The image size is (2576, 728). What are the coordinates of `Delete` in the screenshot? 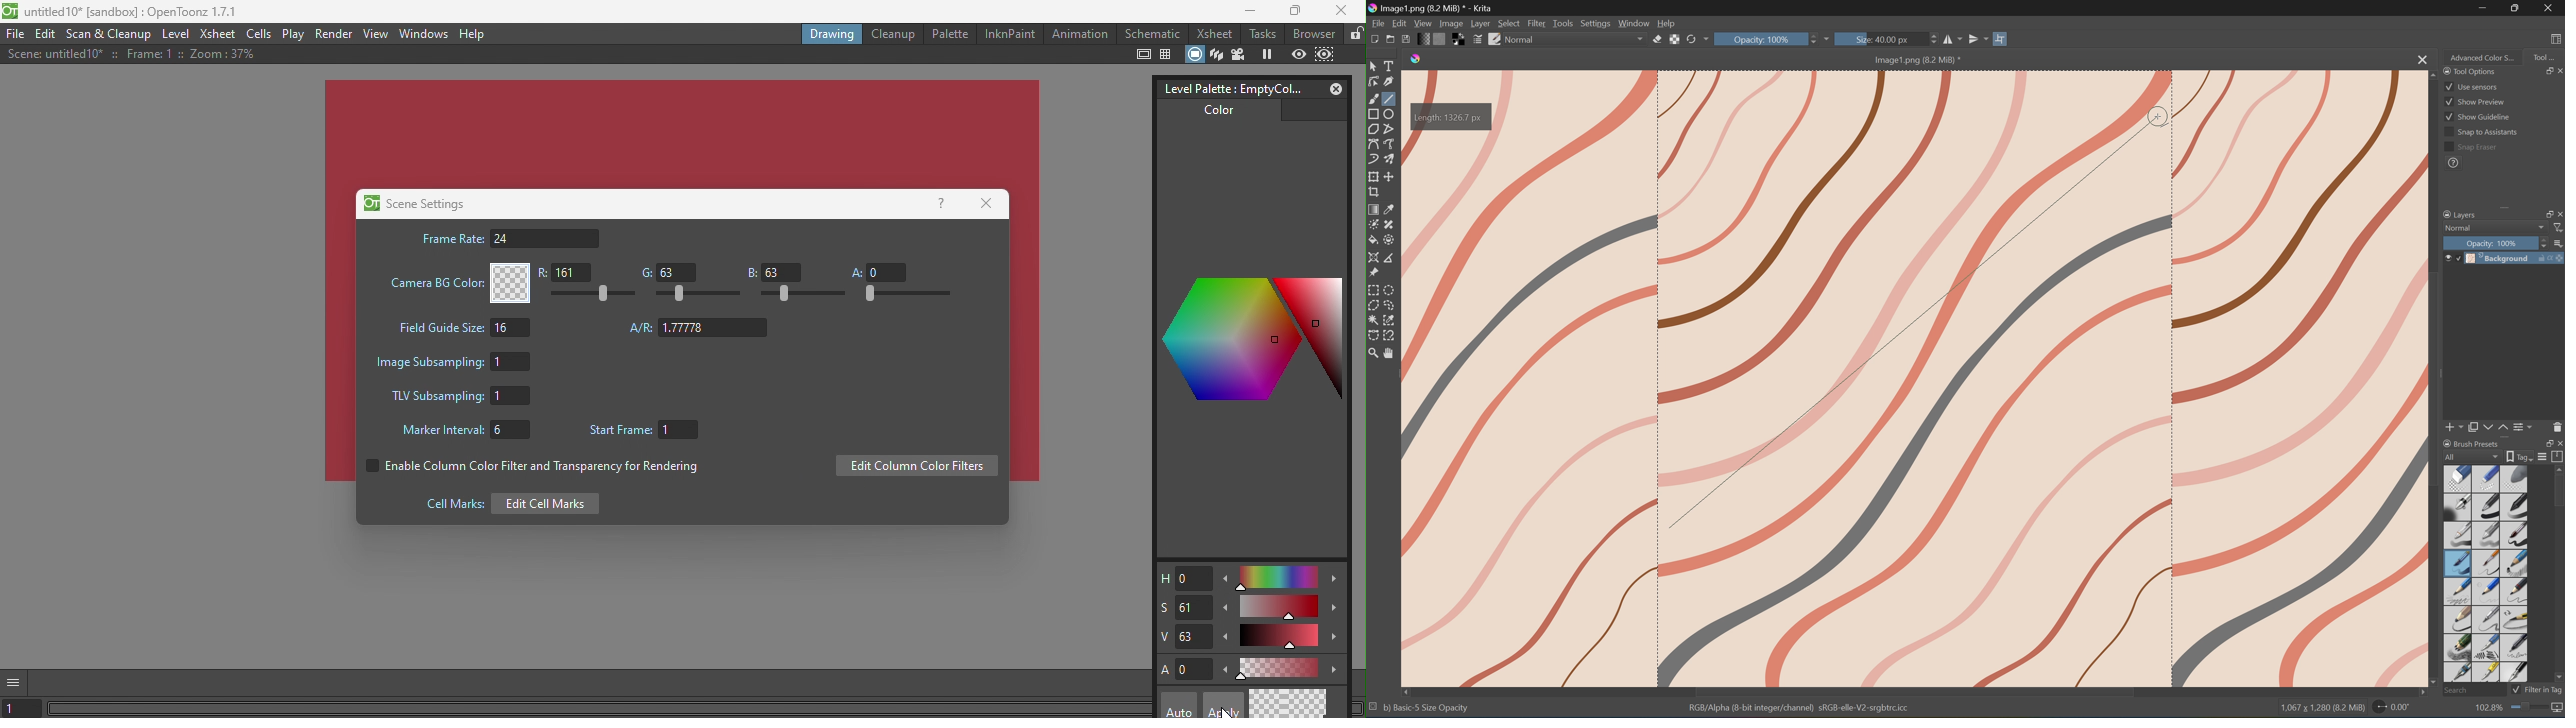 It's located at (2558, 426).